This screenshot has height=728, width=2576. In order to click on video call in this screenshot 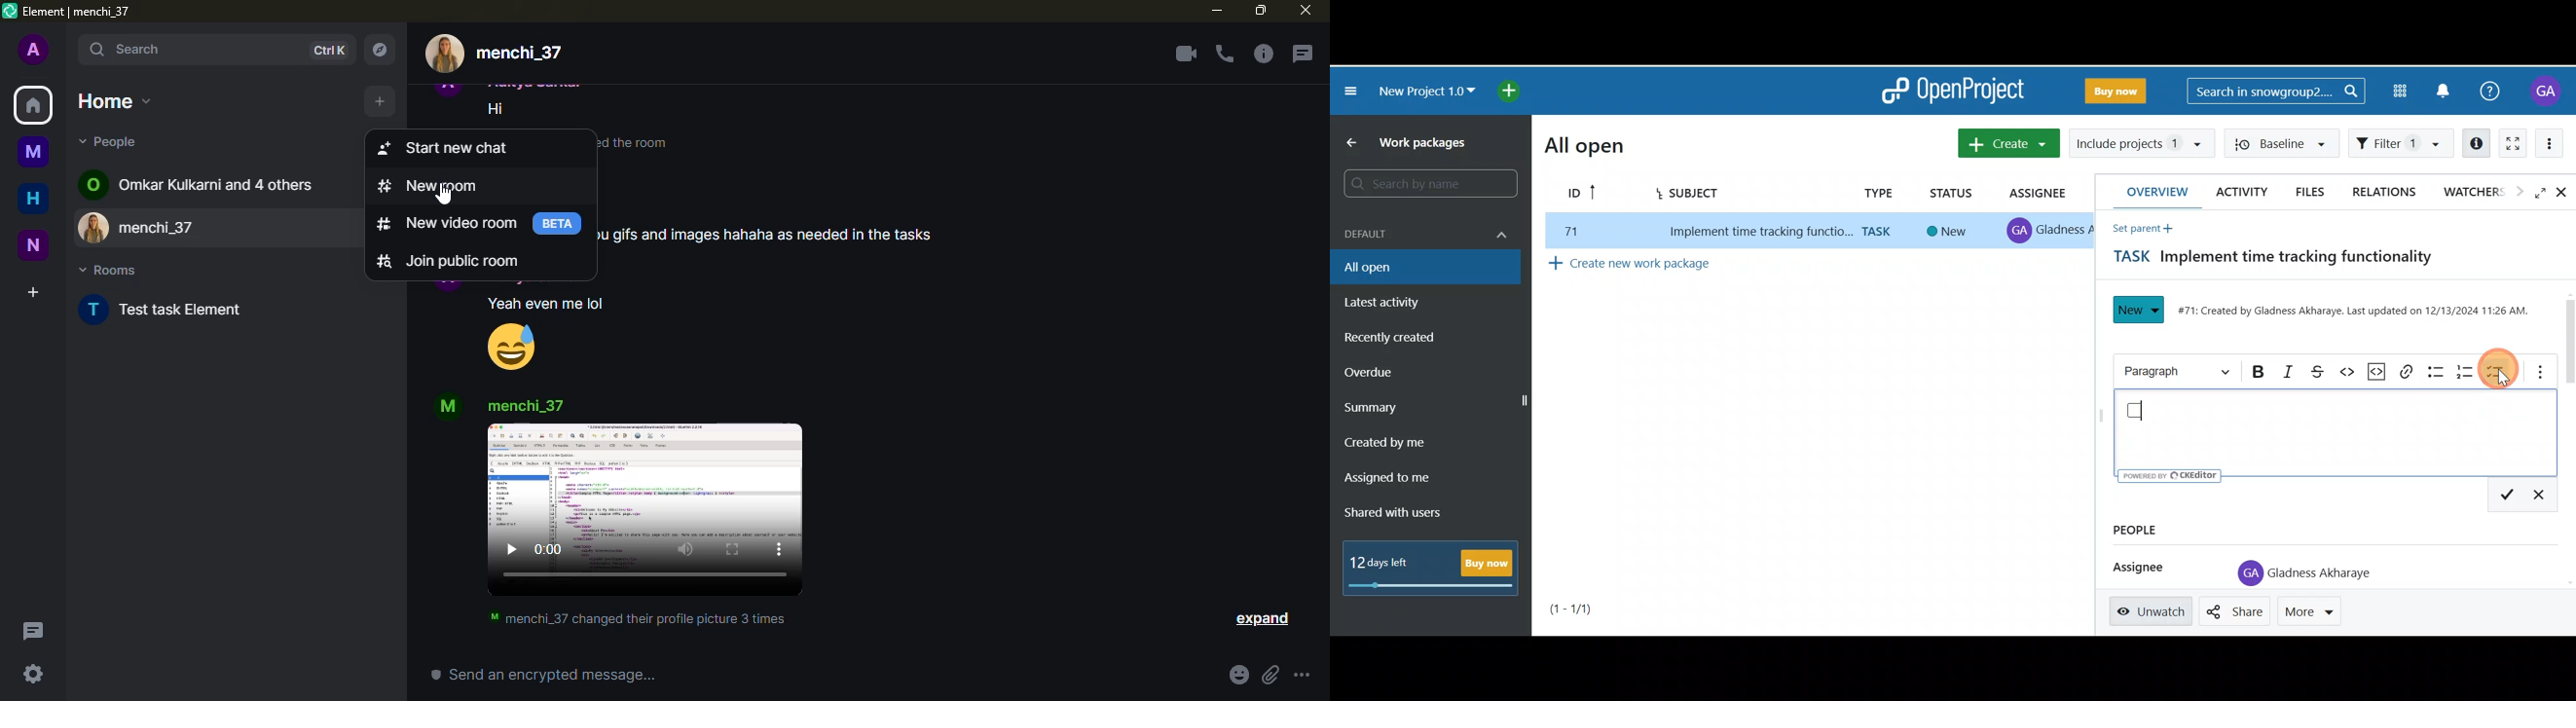, I will do `click(1186, 54)`.